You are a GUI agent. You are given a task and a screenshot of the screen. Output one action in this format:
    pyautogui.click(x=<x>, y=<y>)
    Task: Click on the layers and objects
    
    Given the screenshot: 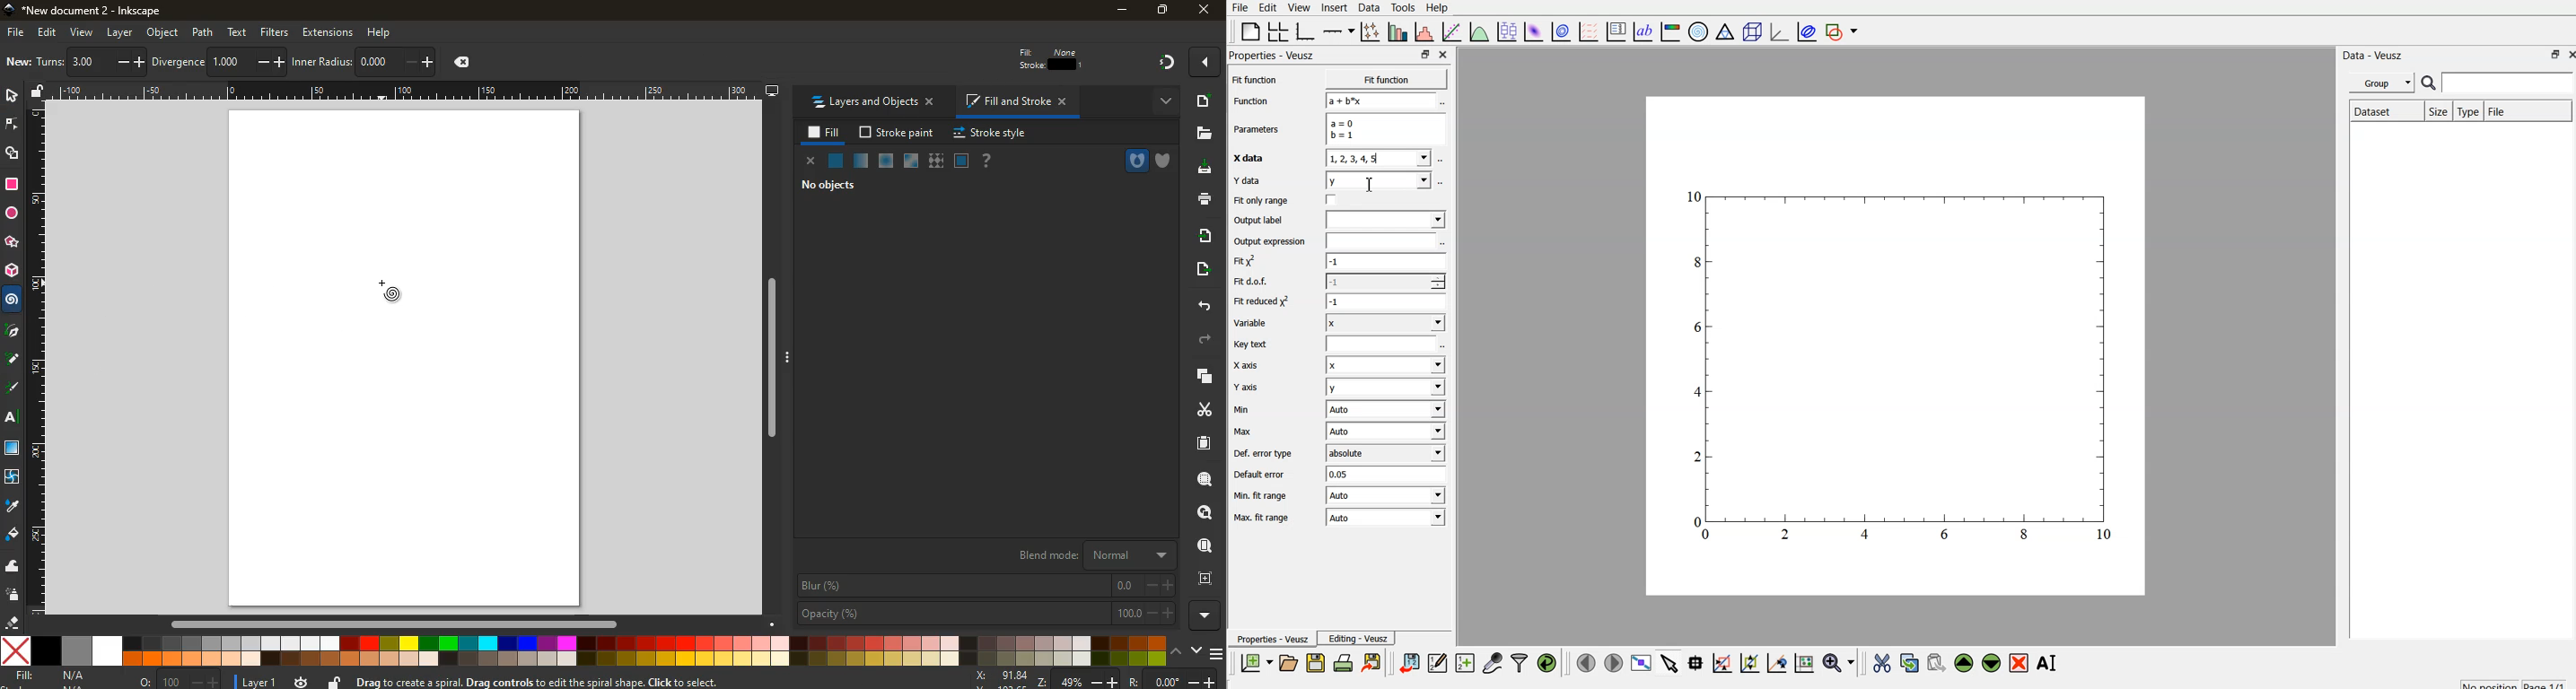 What is the action you would take?
    pyautogui.click(x=871, y=102)
    